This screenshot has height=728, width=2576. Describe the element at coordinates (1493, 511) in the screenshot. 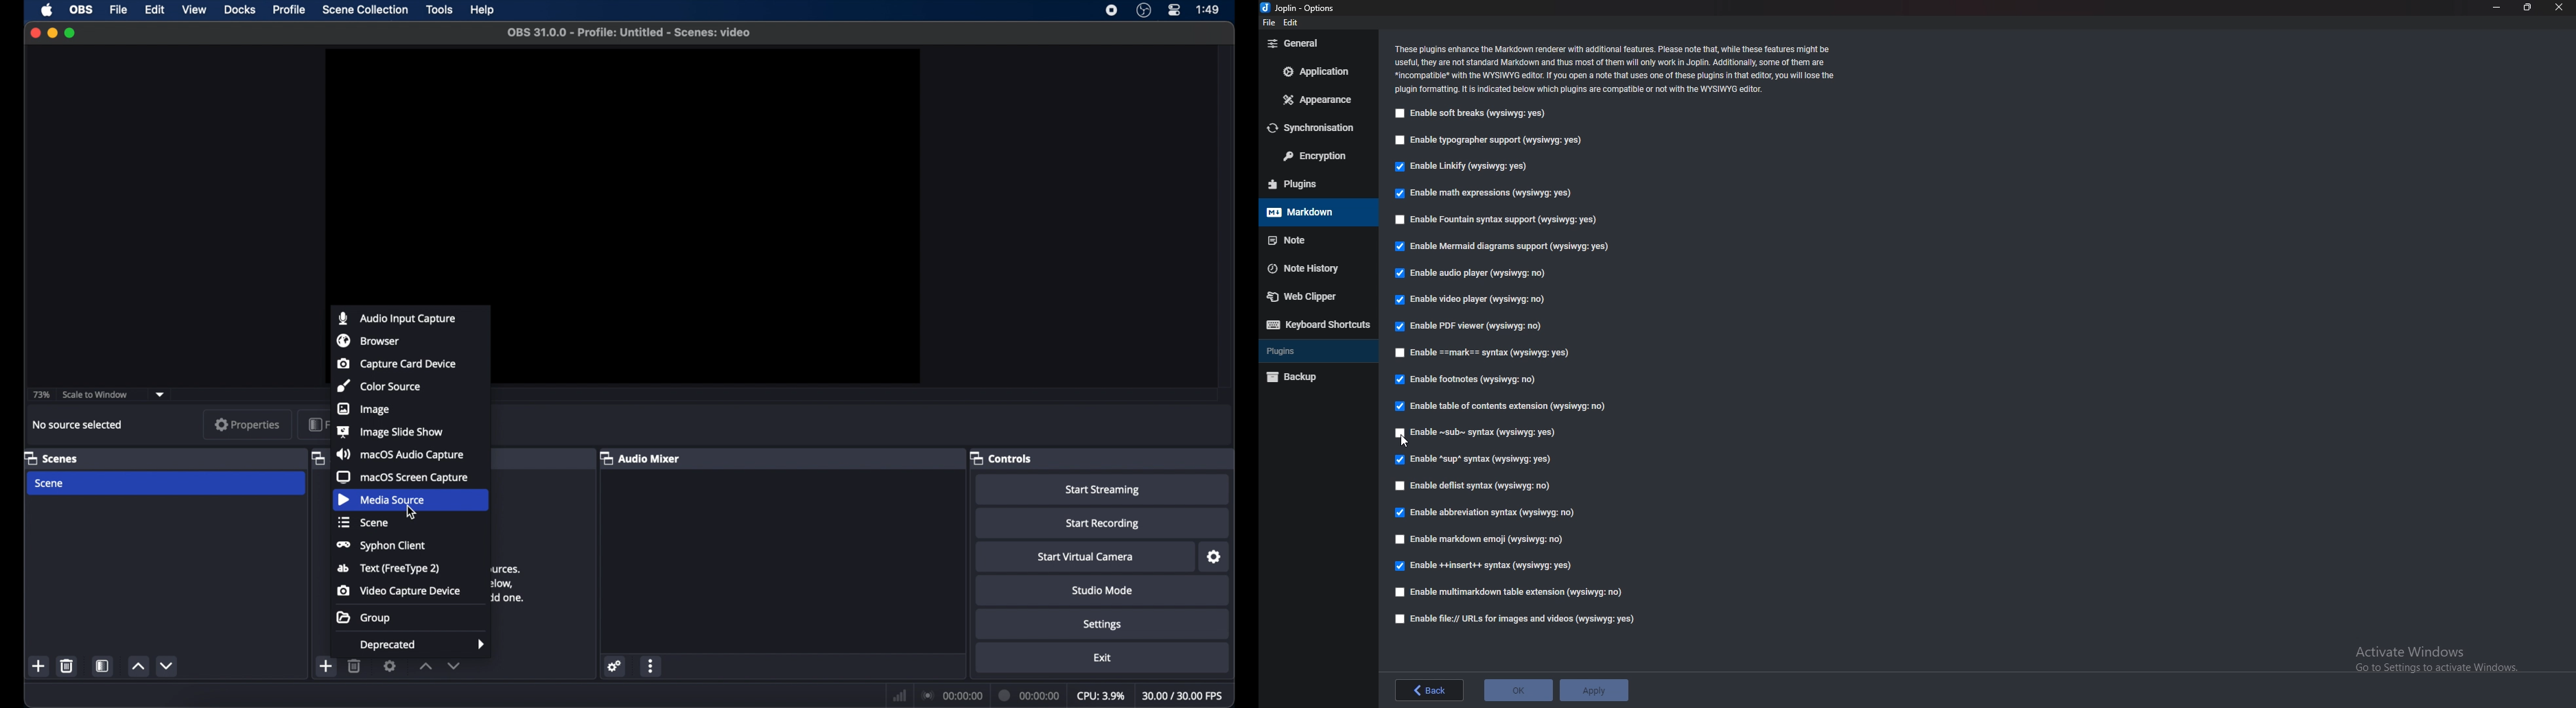

I see `Enable abbreviation syntax` at that location.